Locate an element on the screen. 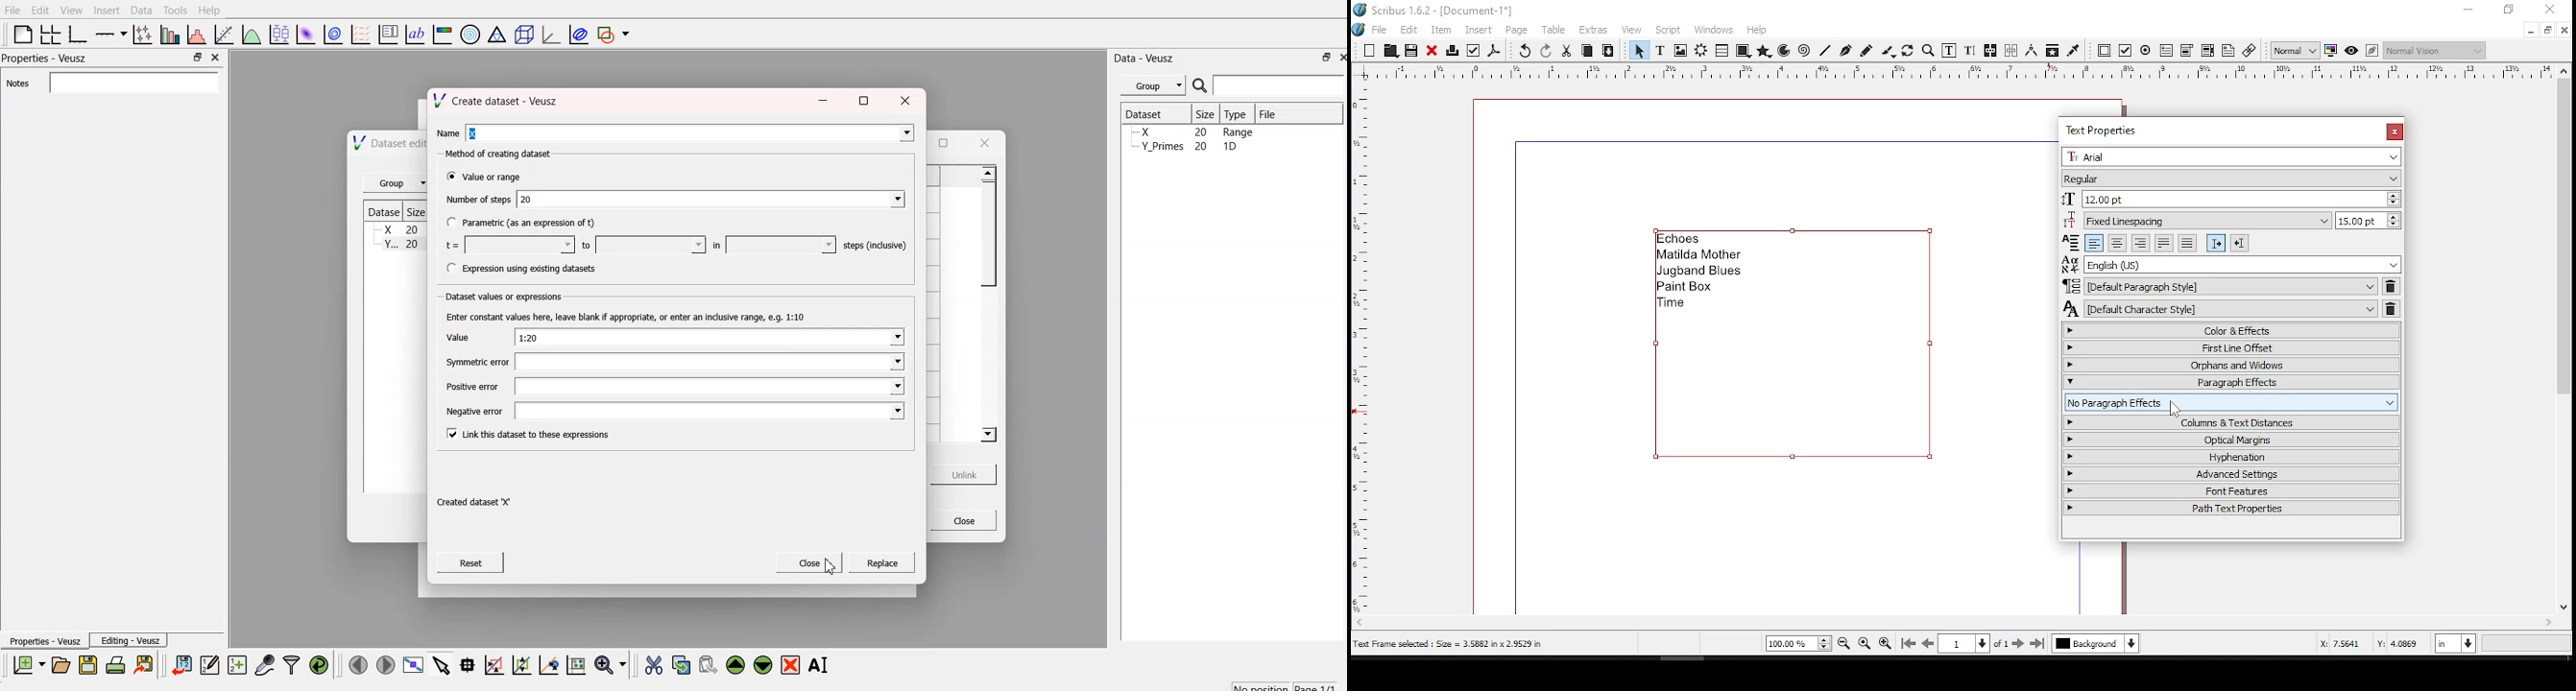  previous page is located at coordinates (1929, 643).